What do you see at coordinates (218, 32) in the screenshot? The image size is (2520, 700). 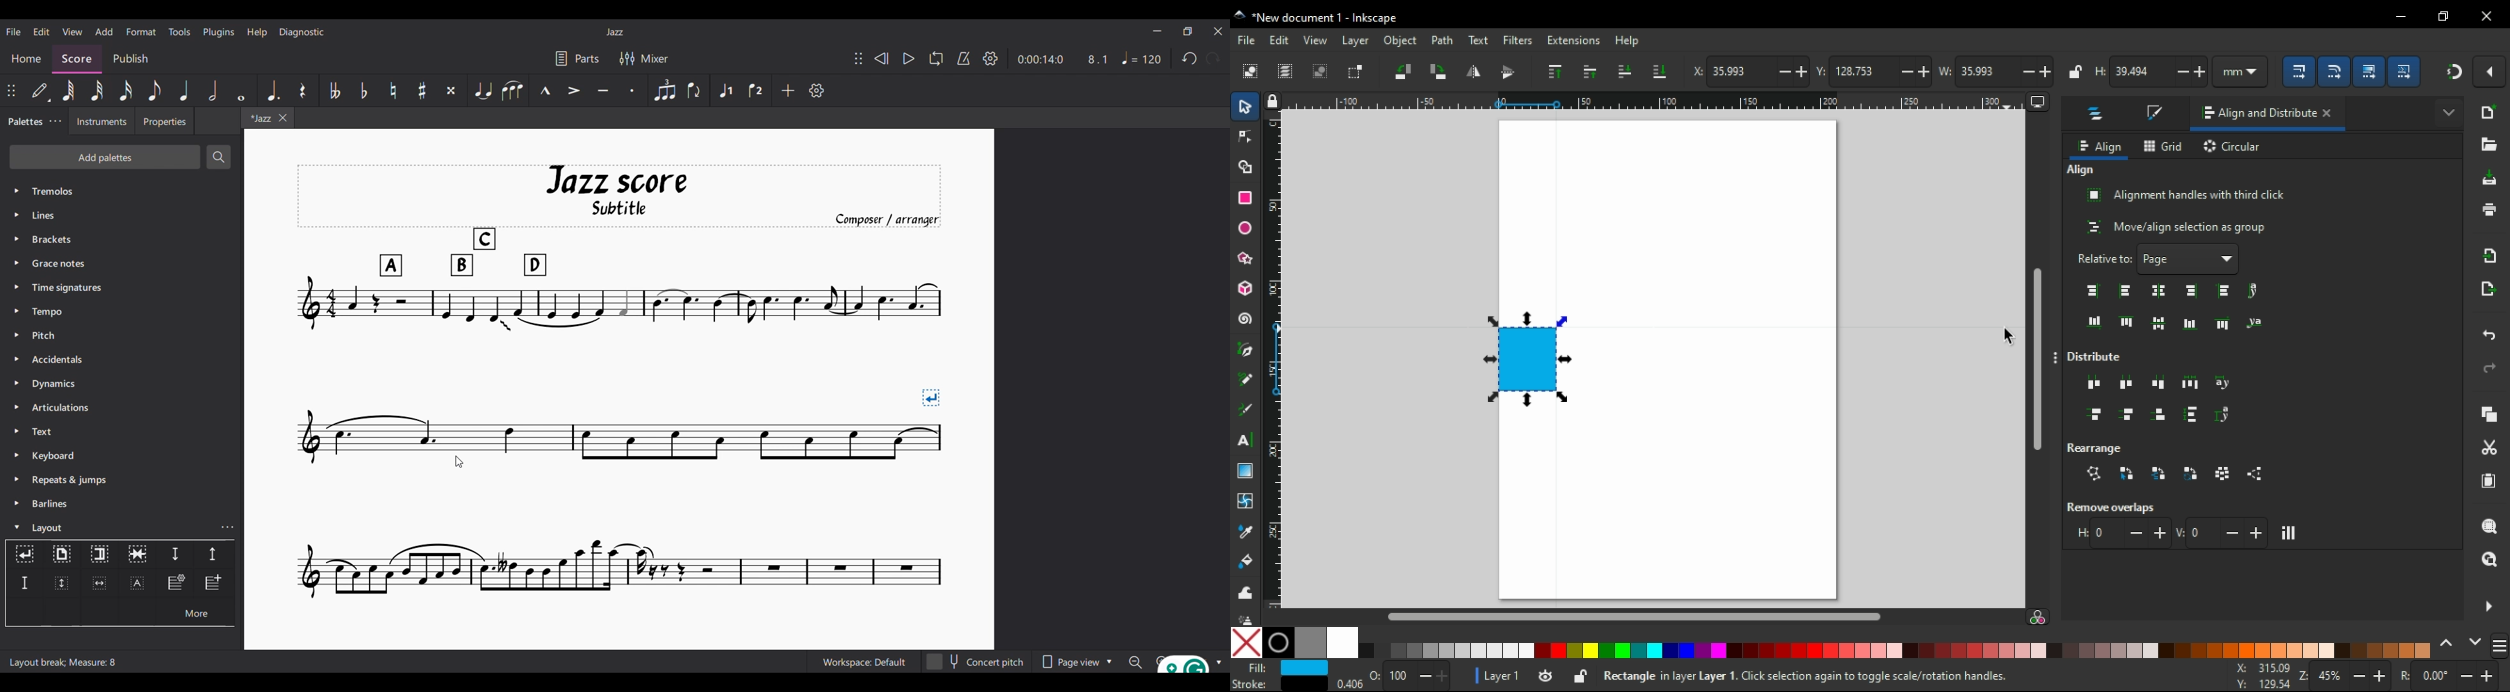 I see `Plugins menu` at bounding box center [218, 32].